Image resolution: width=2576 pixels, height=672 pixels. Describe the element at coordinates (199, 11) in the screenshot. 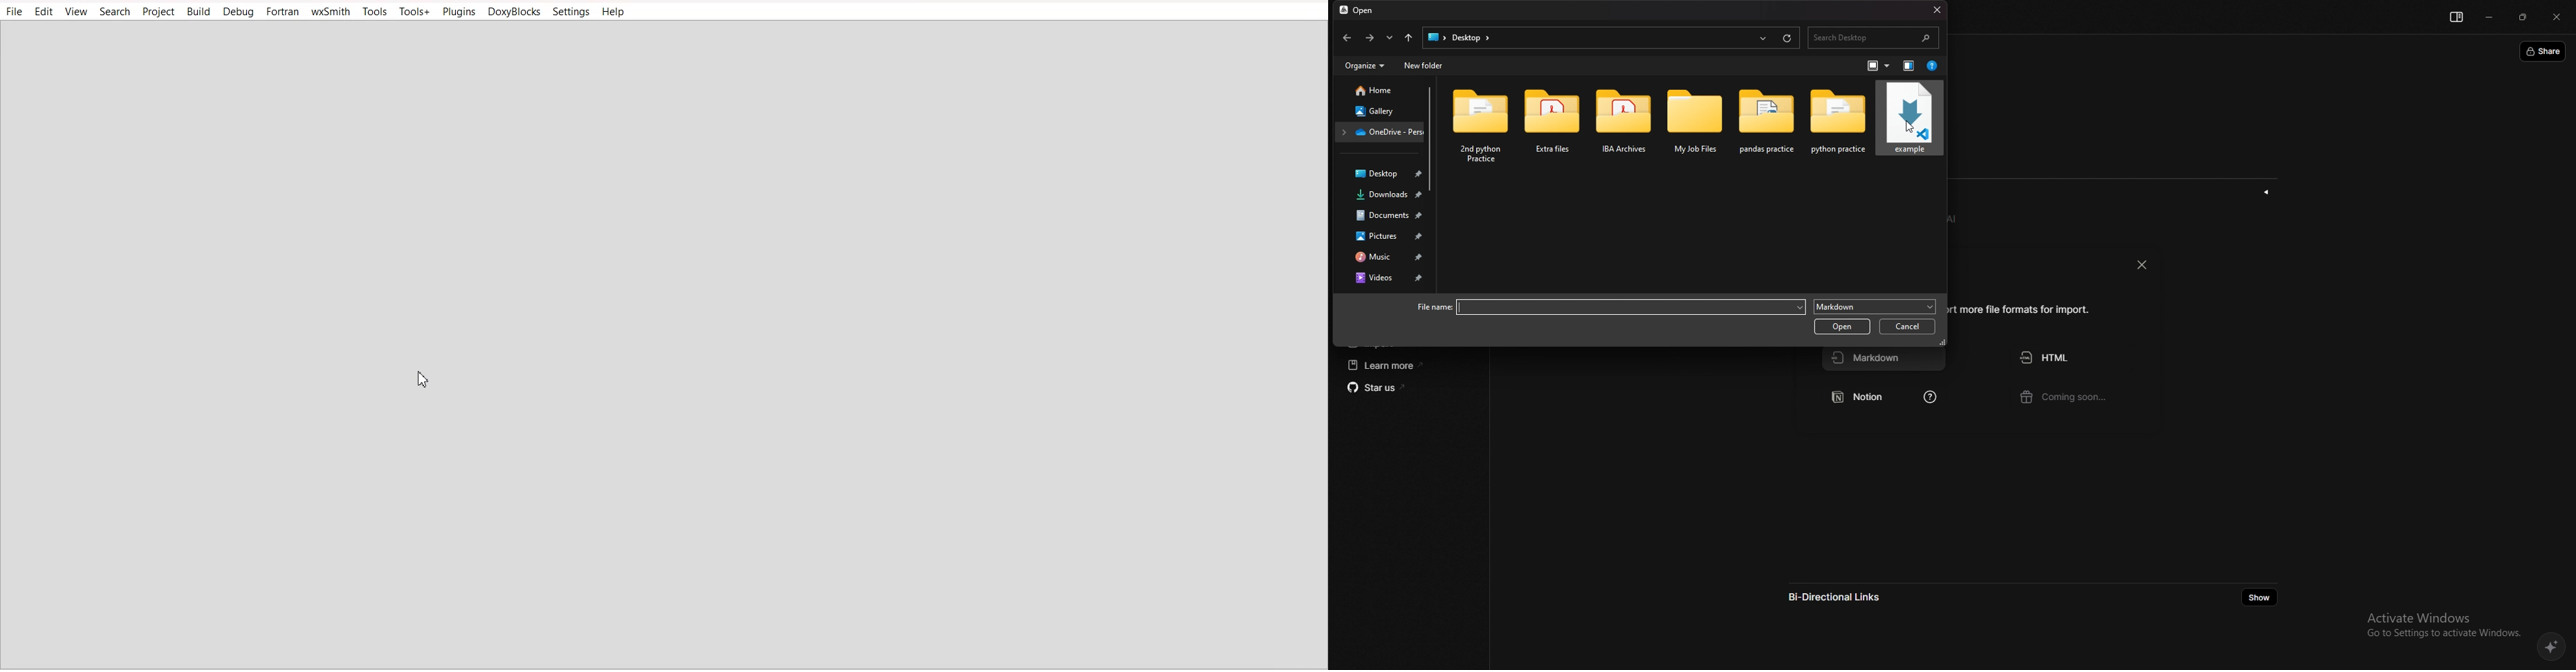

I see `Build` at that location.